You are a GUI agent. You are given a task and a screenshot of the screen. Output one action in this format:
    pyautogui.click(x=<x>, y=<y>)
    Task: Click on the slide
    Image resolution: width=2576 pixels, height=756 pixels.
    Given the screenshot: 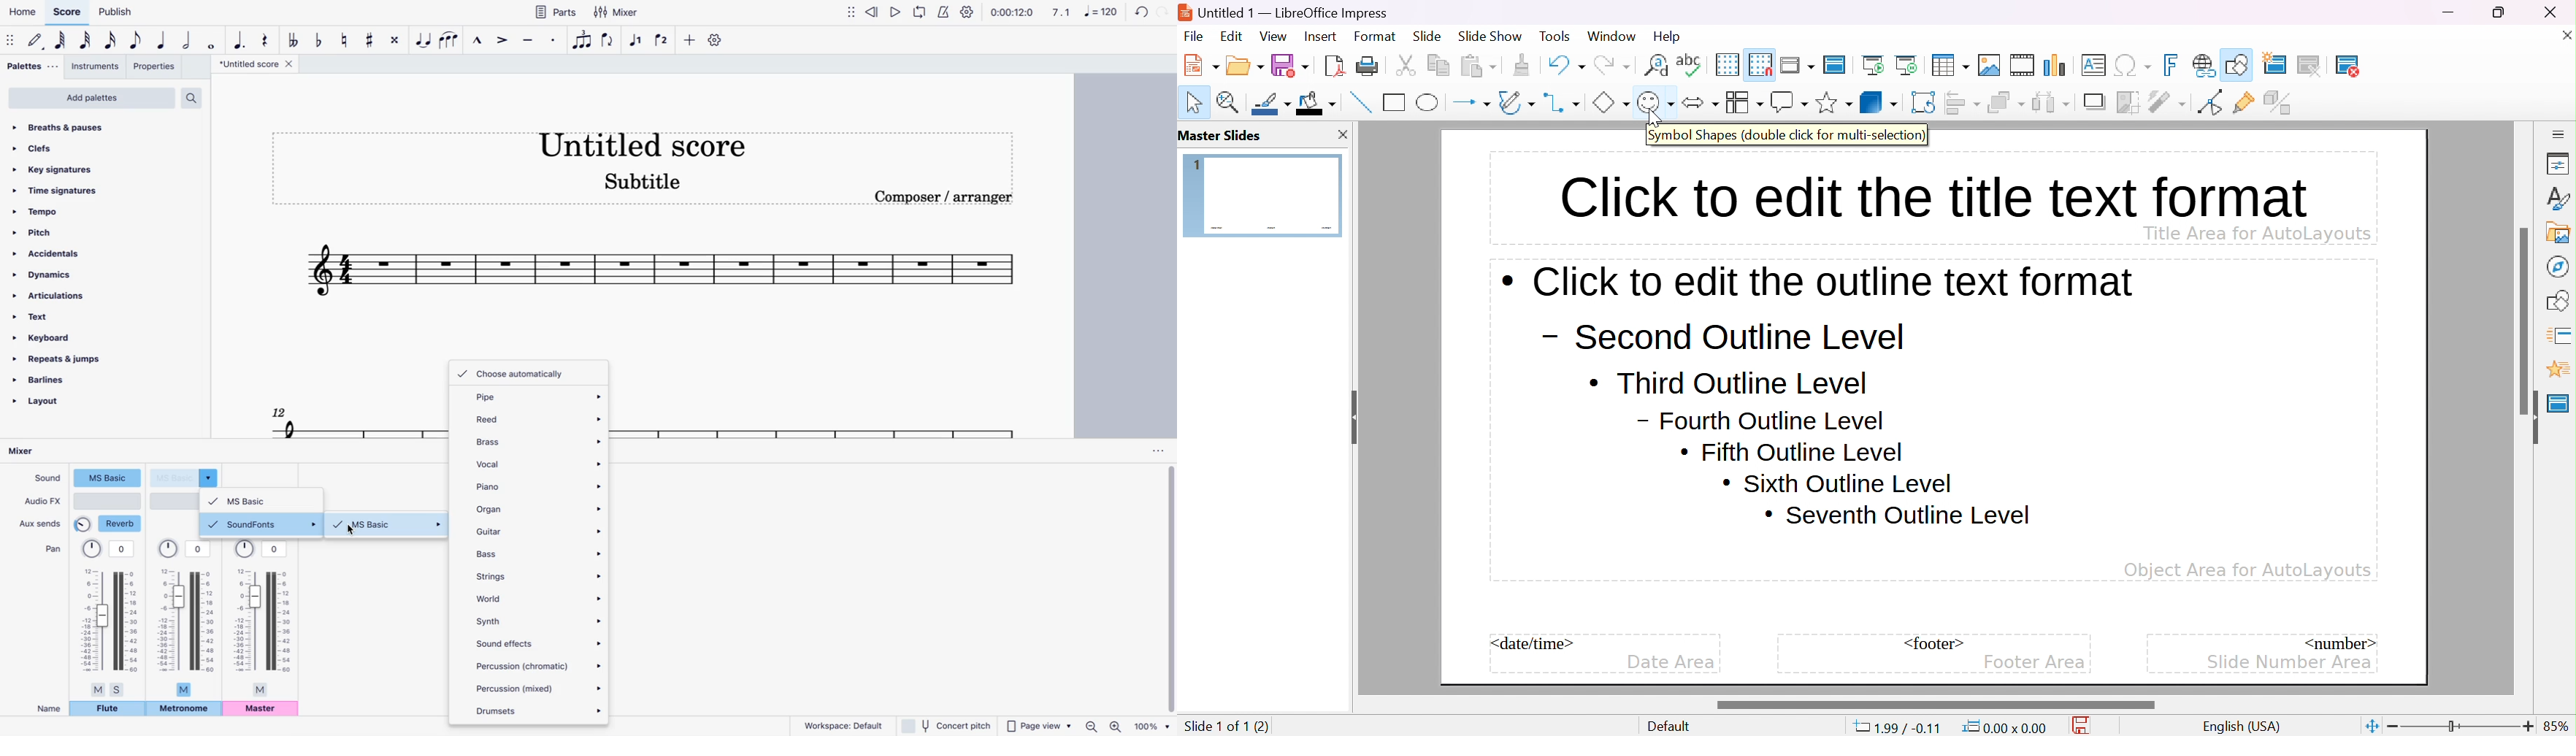 What is the action you would take?
    pyautogui.click(x=1263, y=194)
    